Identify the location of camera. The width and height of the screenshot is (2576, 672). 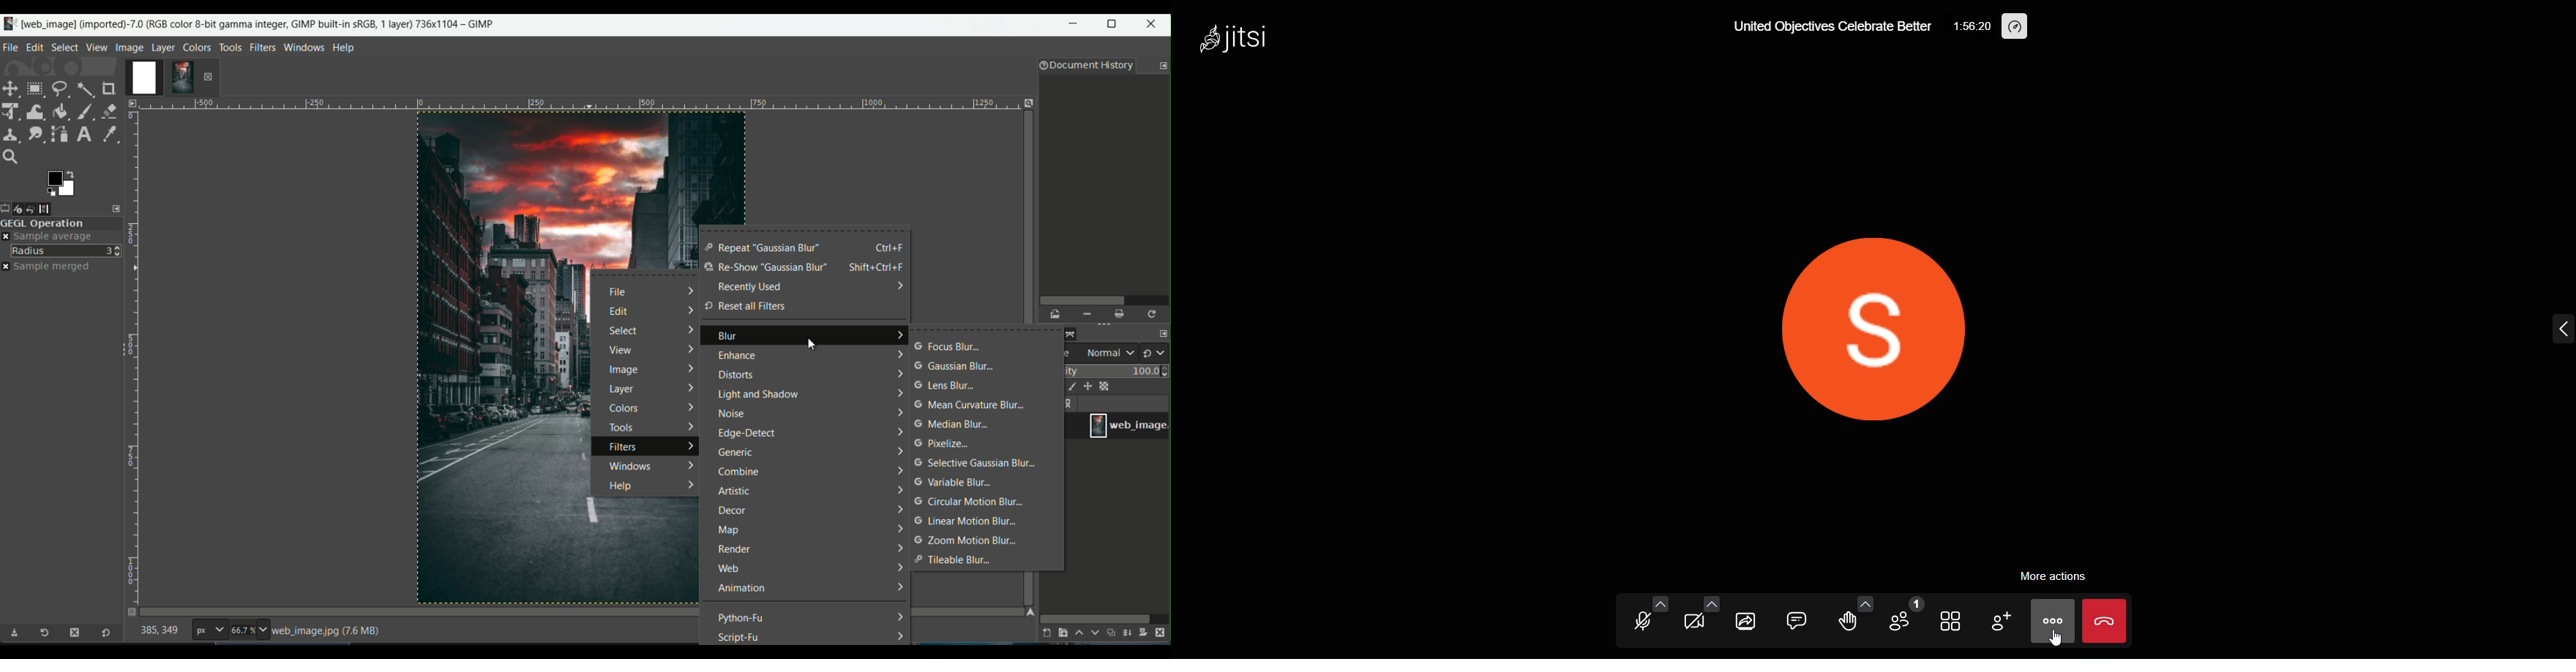
(1695, 624).